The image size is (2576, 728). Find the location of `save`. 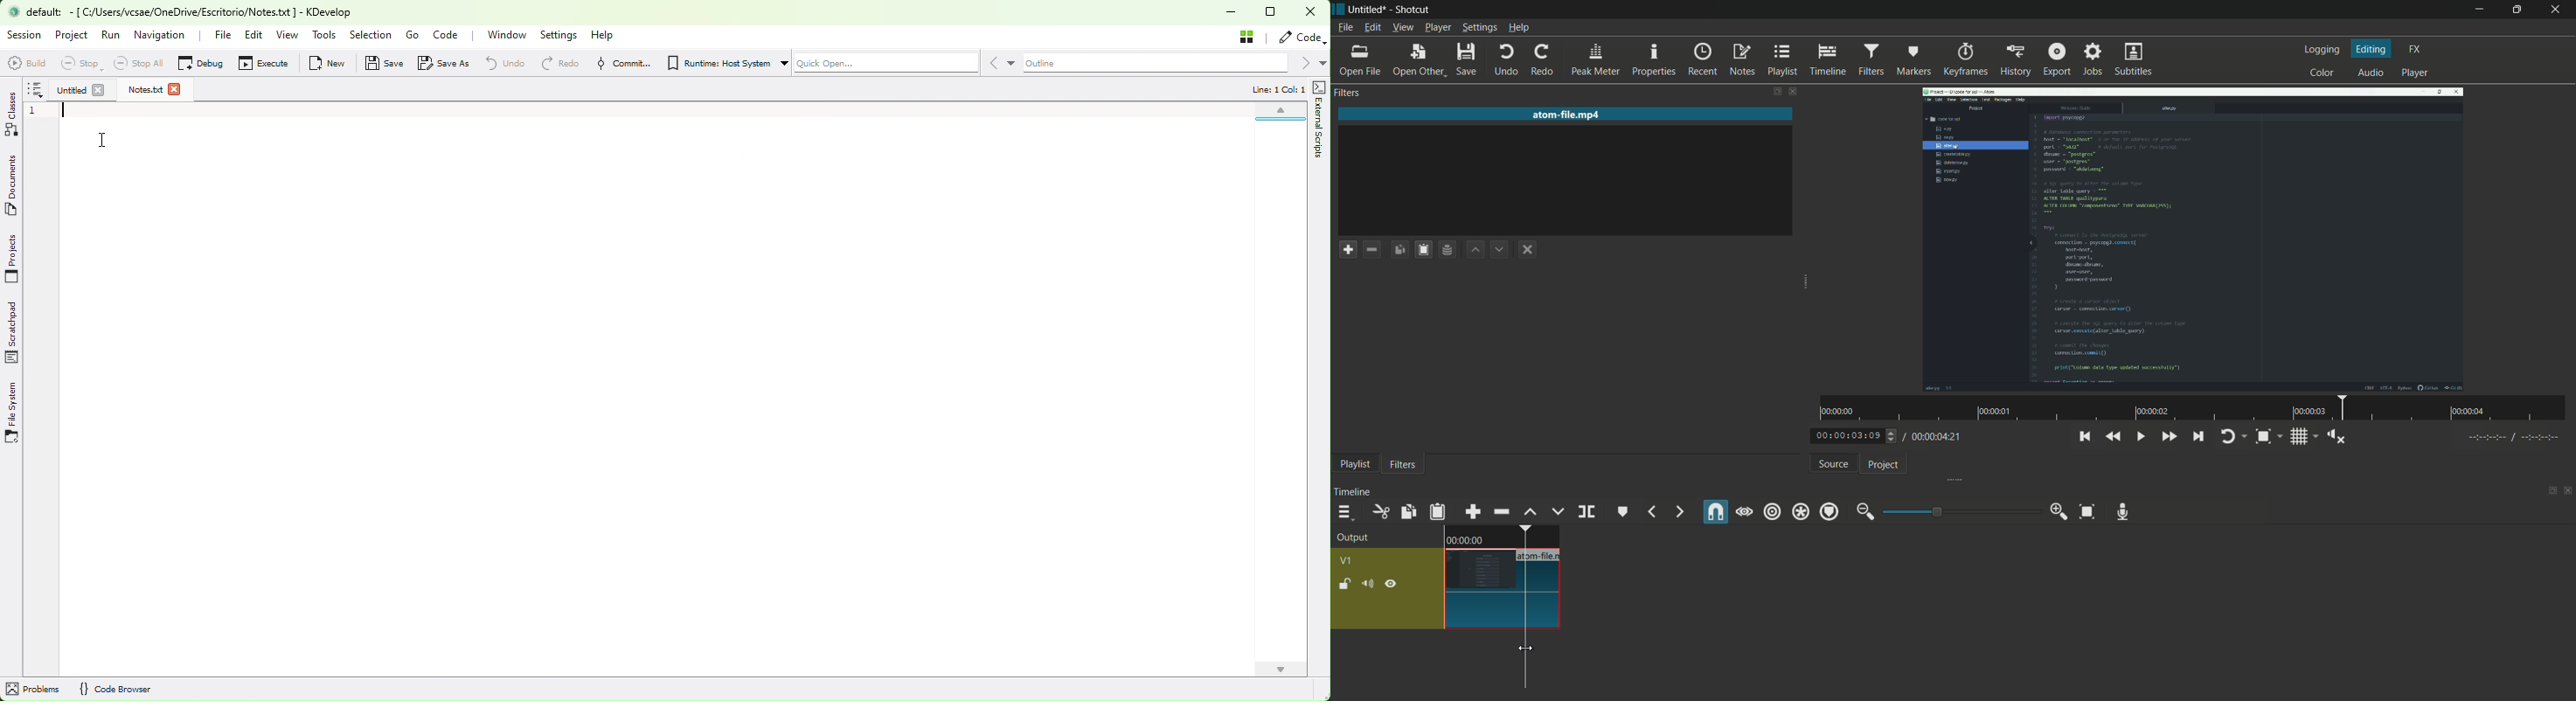

save is located at coordinates (1467, 58).